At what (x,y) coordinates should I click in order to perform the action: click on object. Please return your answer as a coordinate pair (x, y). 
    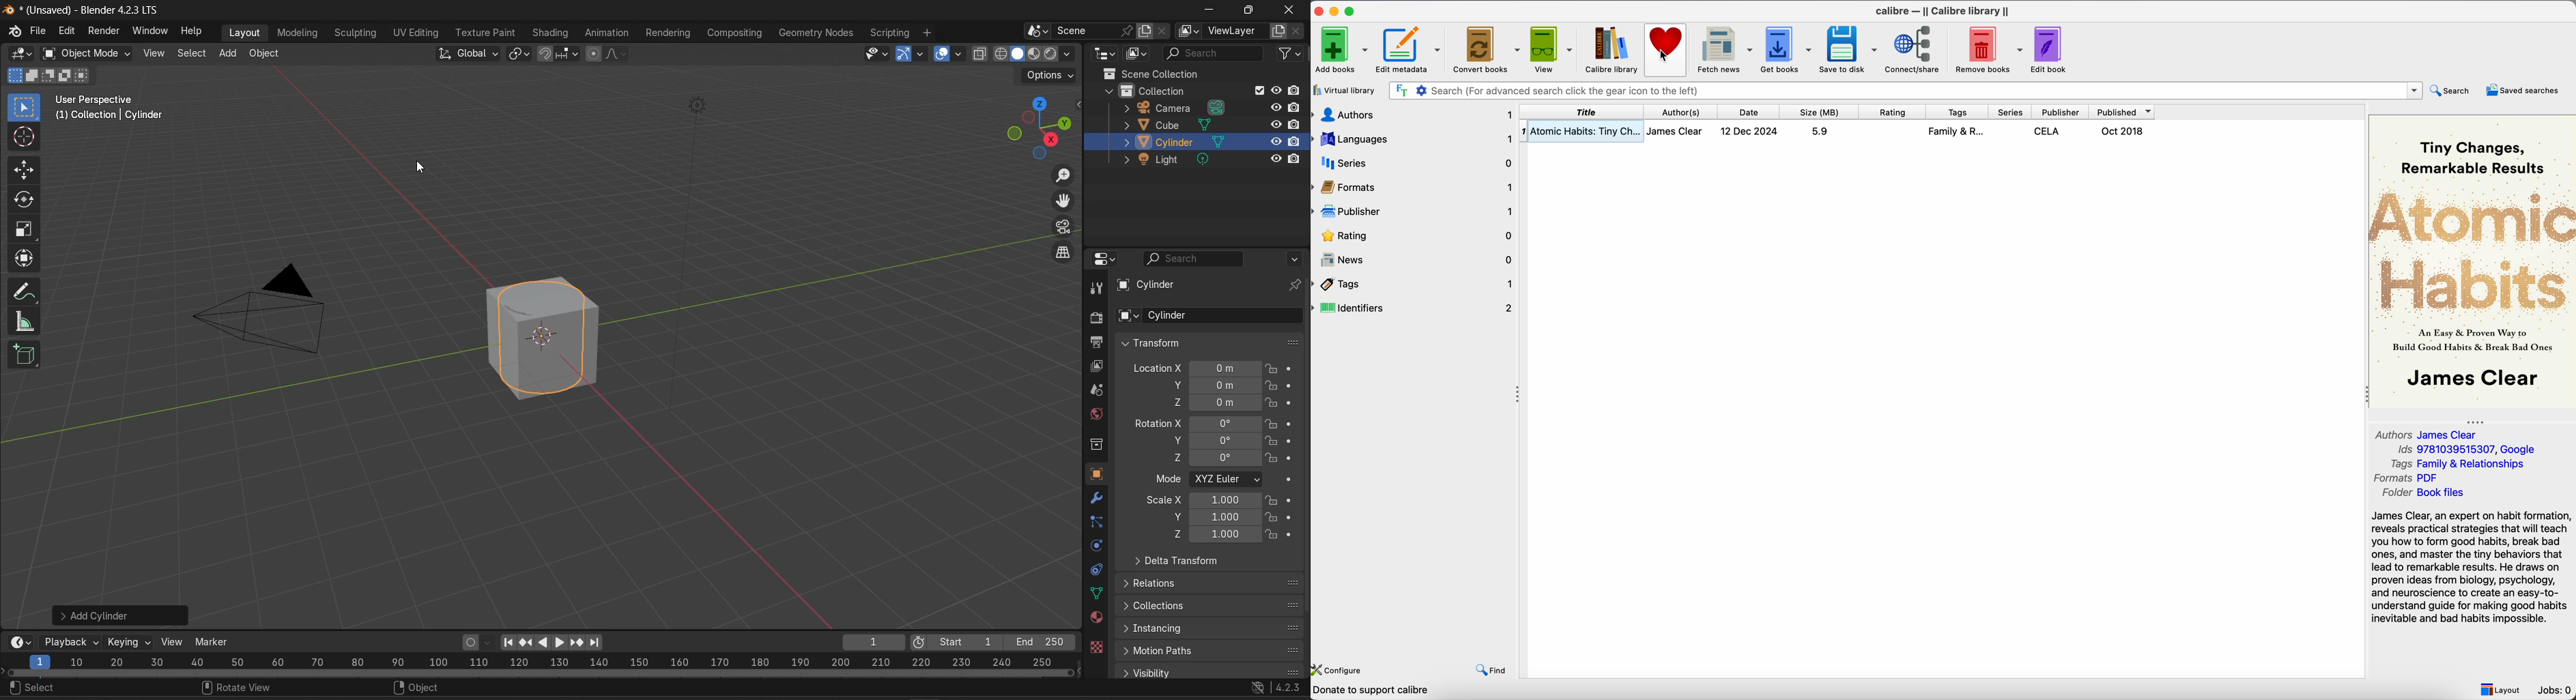
    Looking at the image, I should click on (1097, 474).